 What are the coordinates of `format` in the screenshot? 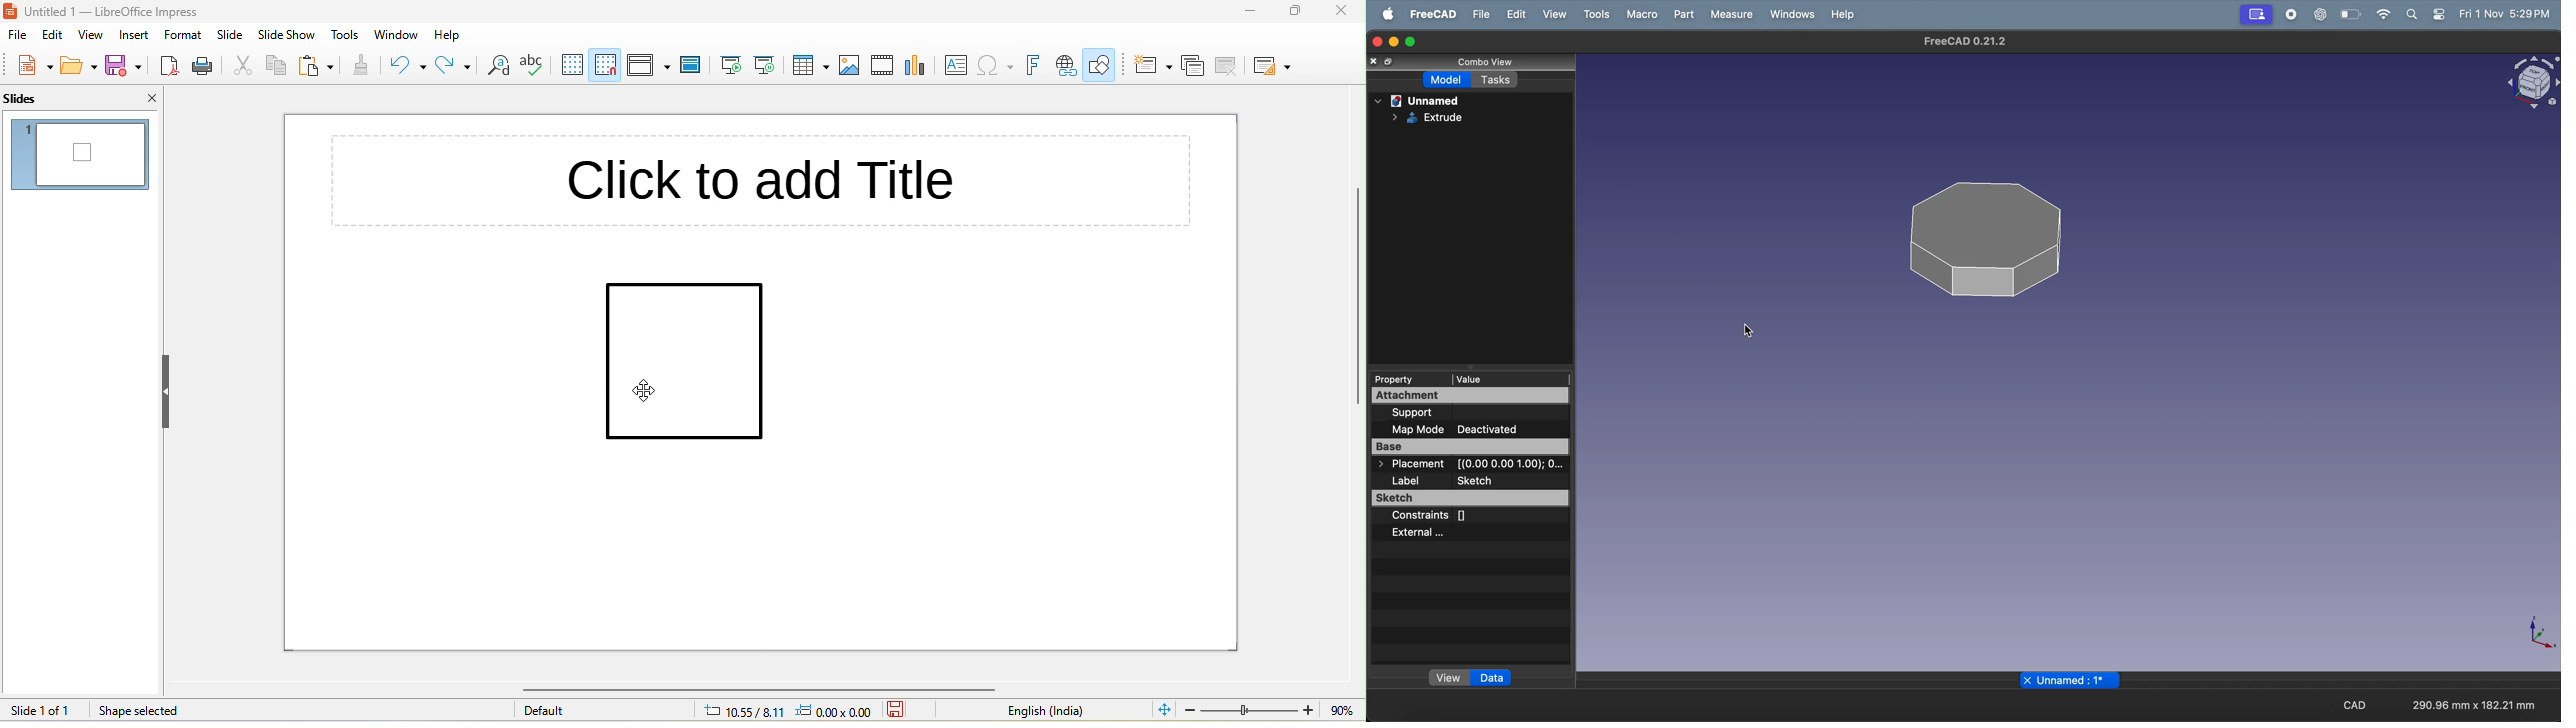 It's located at (180, 35).